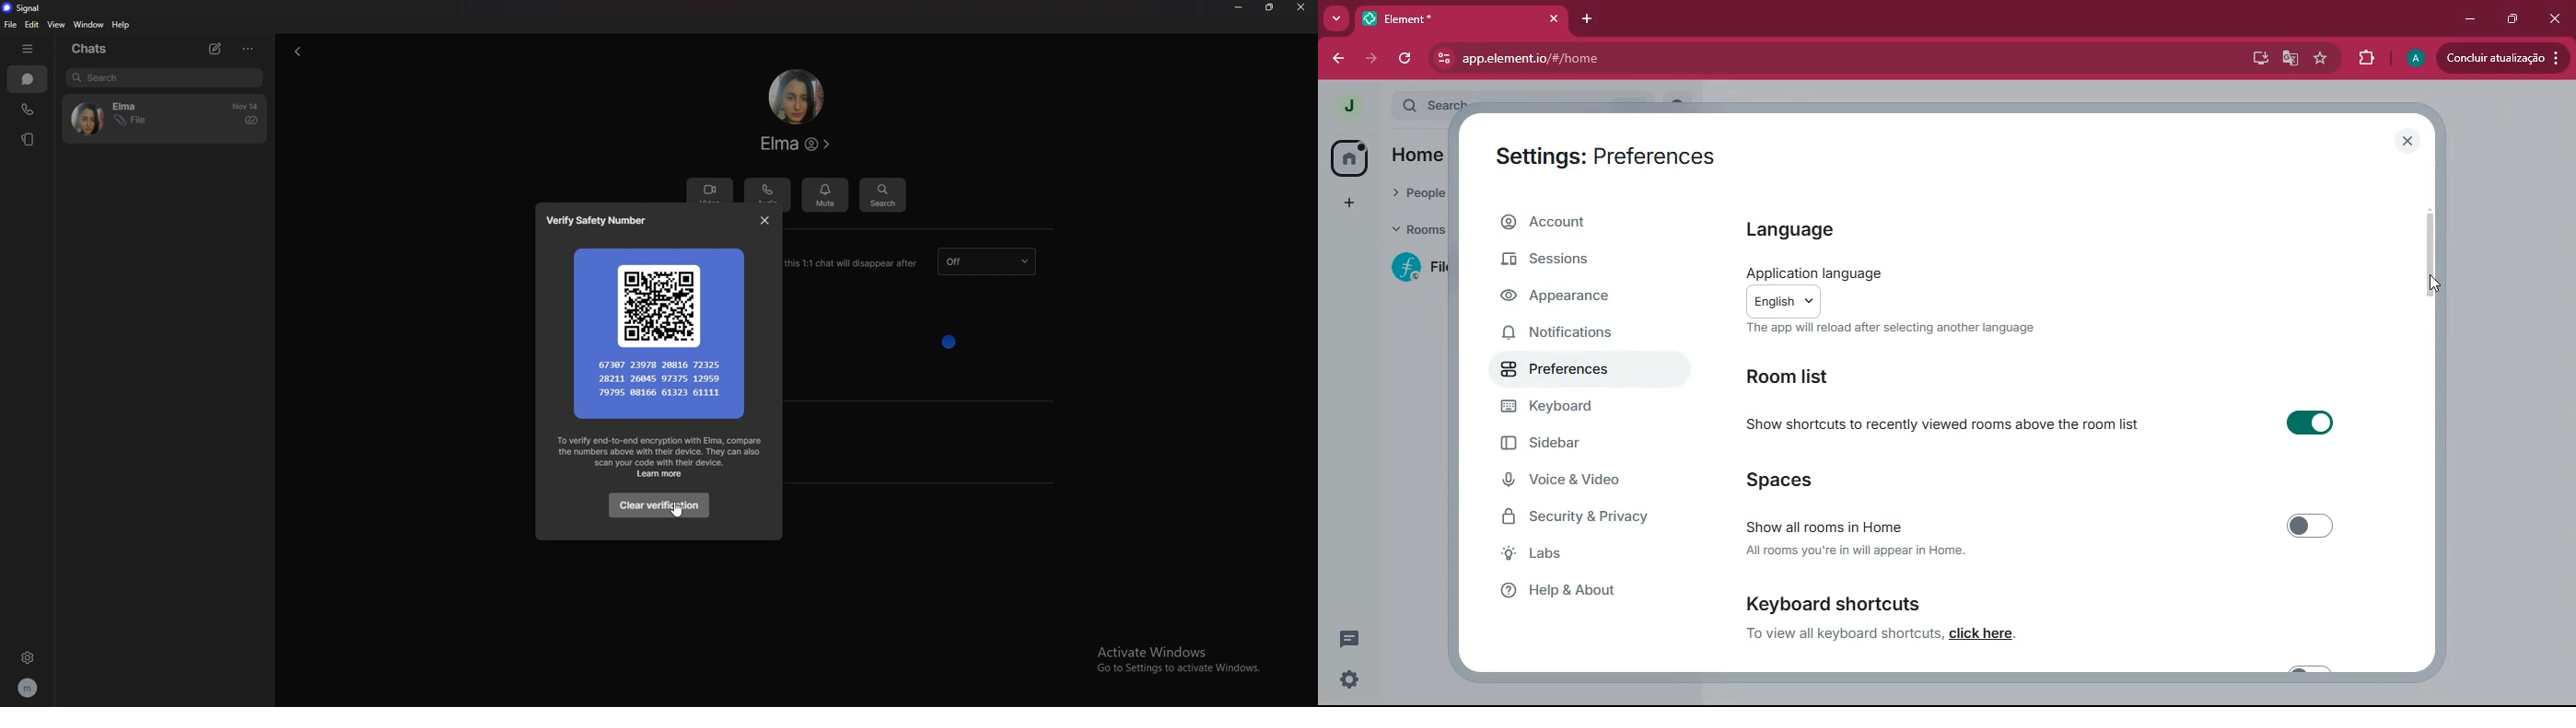  I want to click on click here, so click(1982, 633).